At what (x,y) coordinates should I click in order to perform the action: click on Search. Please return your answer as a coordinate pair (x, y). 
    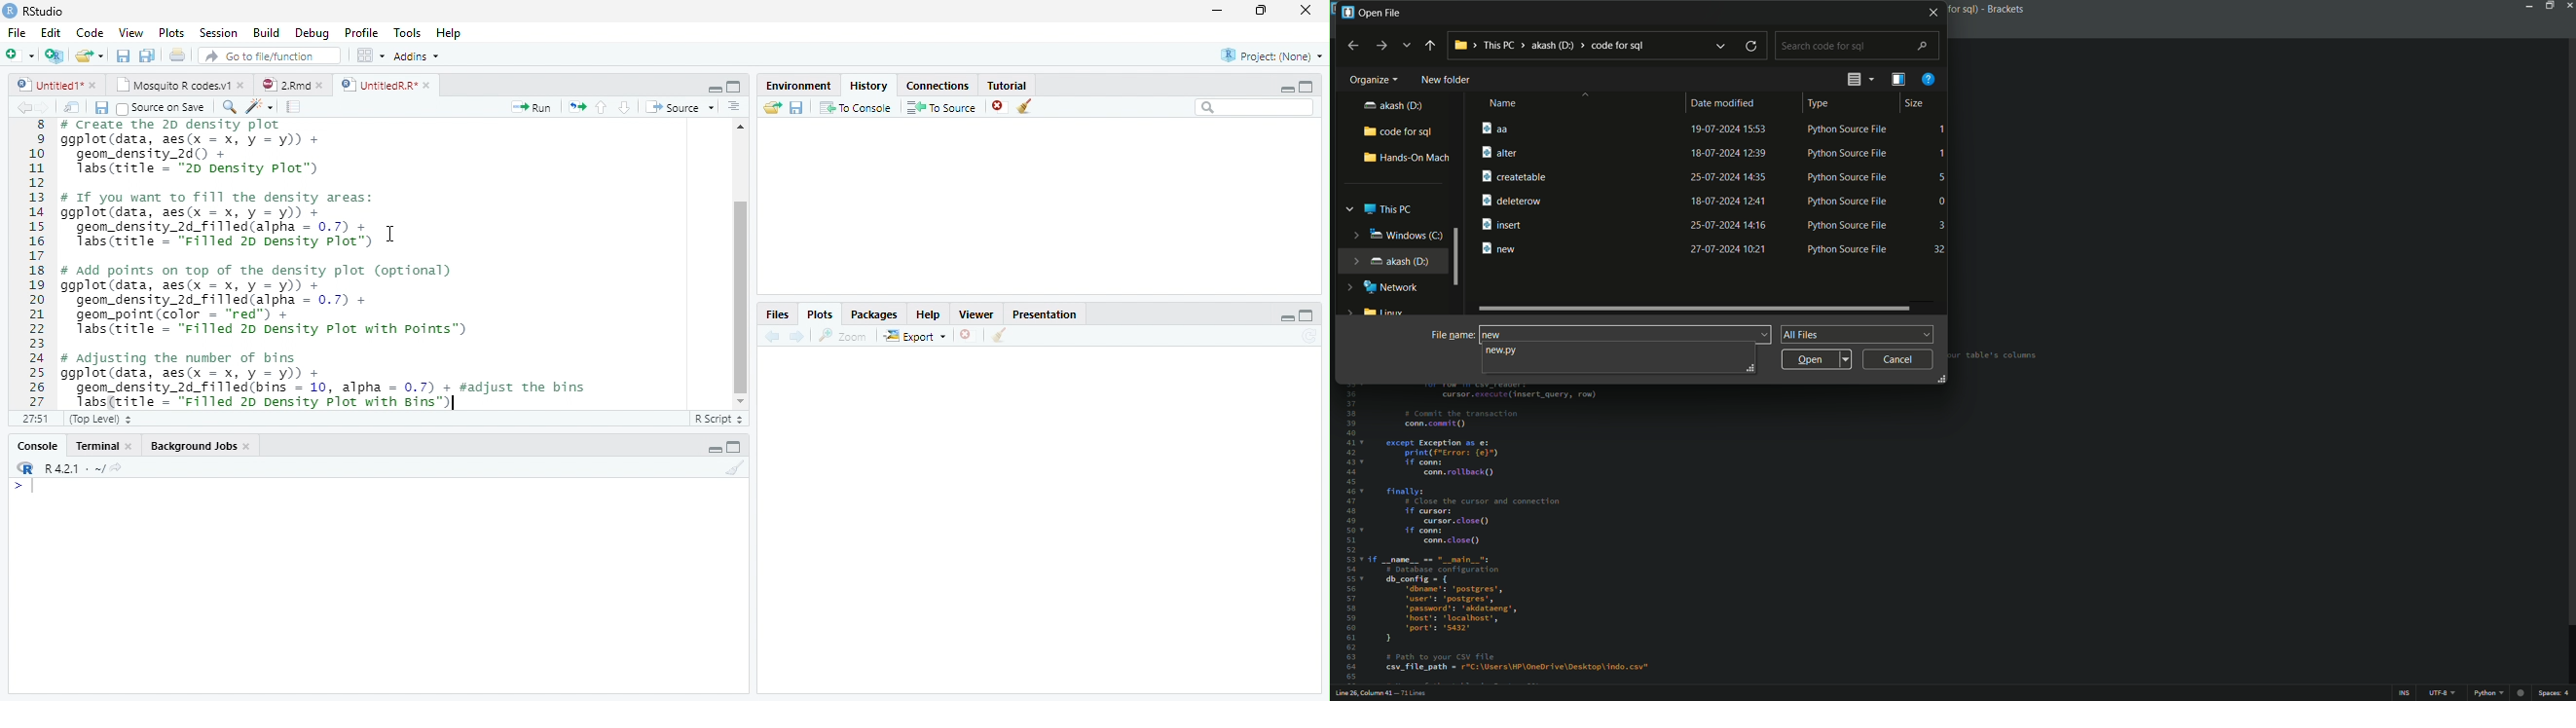
    Looking at the image, I should click on (1255, 107).